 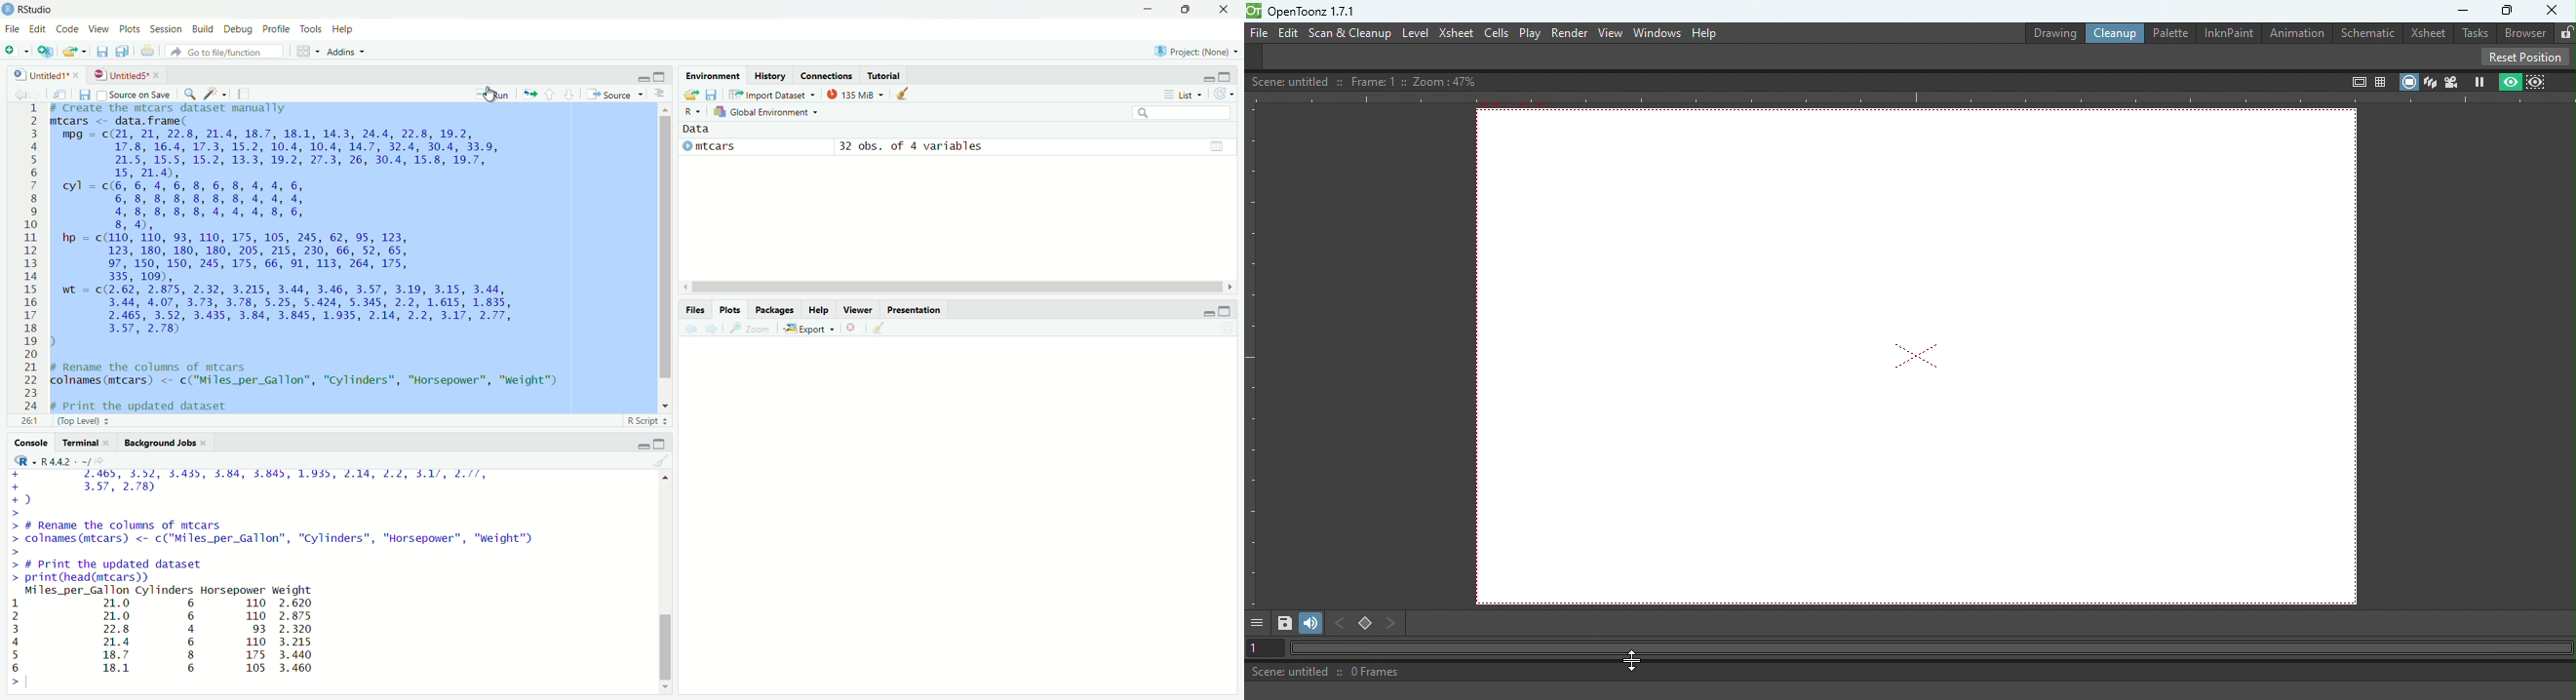 What do you see at coordinates (855, 95) in the screenshot?
I see `133MiB ~` at bounding box center [855, 95].